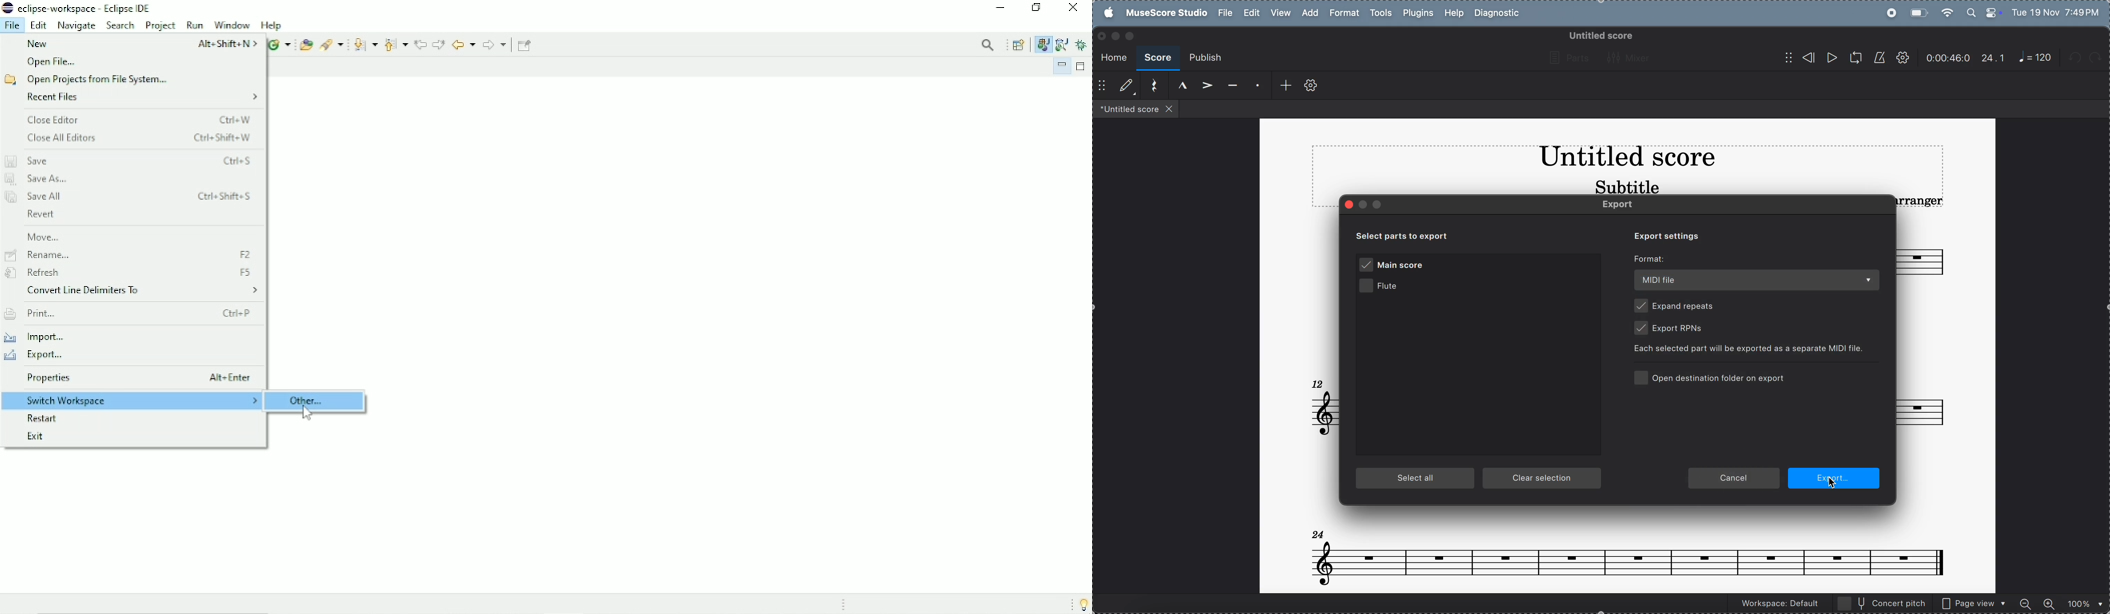 This screenshot has height=616, width=2128. I want to click on Save, so click(131, 160).